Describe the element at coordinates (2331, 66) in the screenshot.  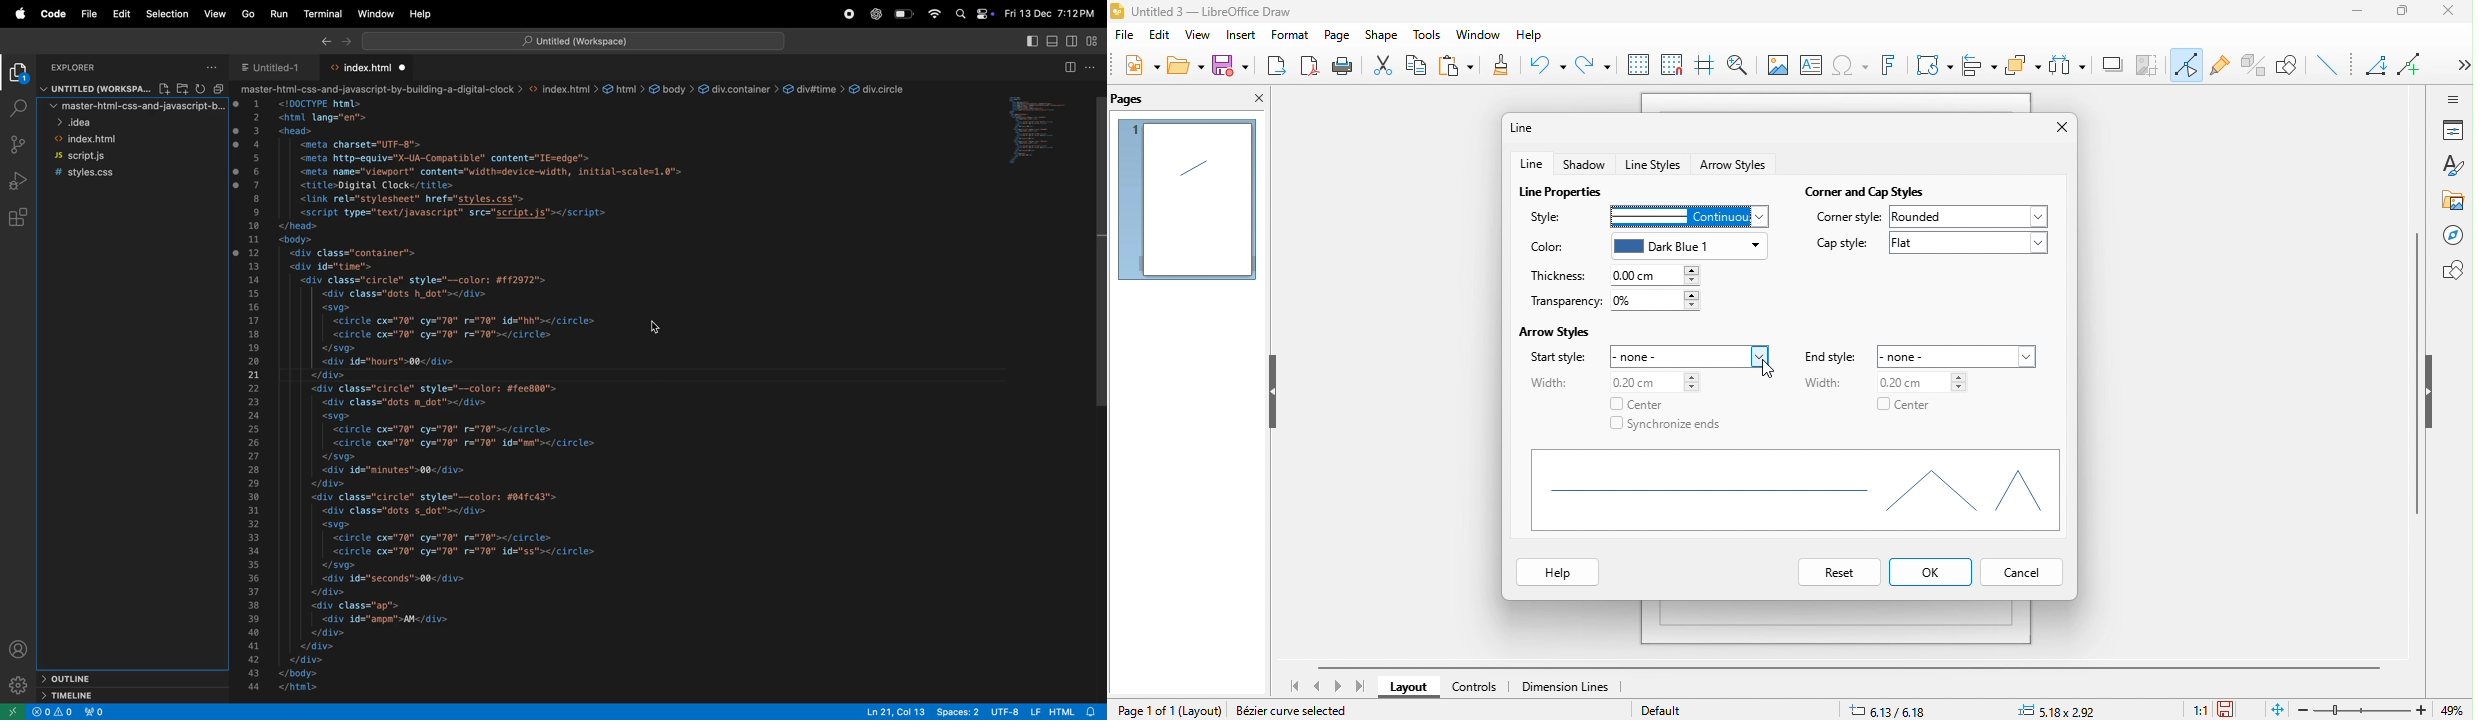
I see `insert line` at that location.